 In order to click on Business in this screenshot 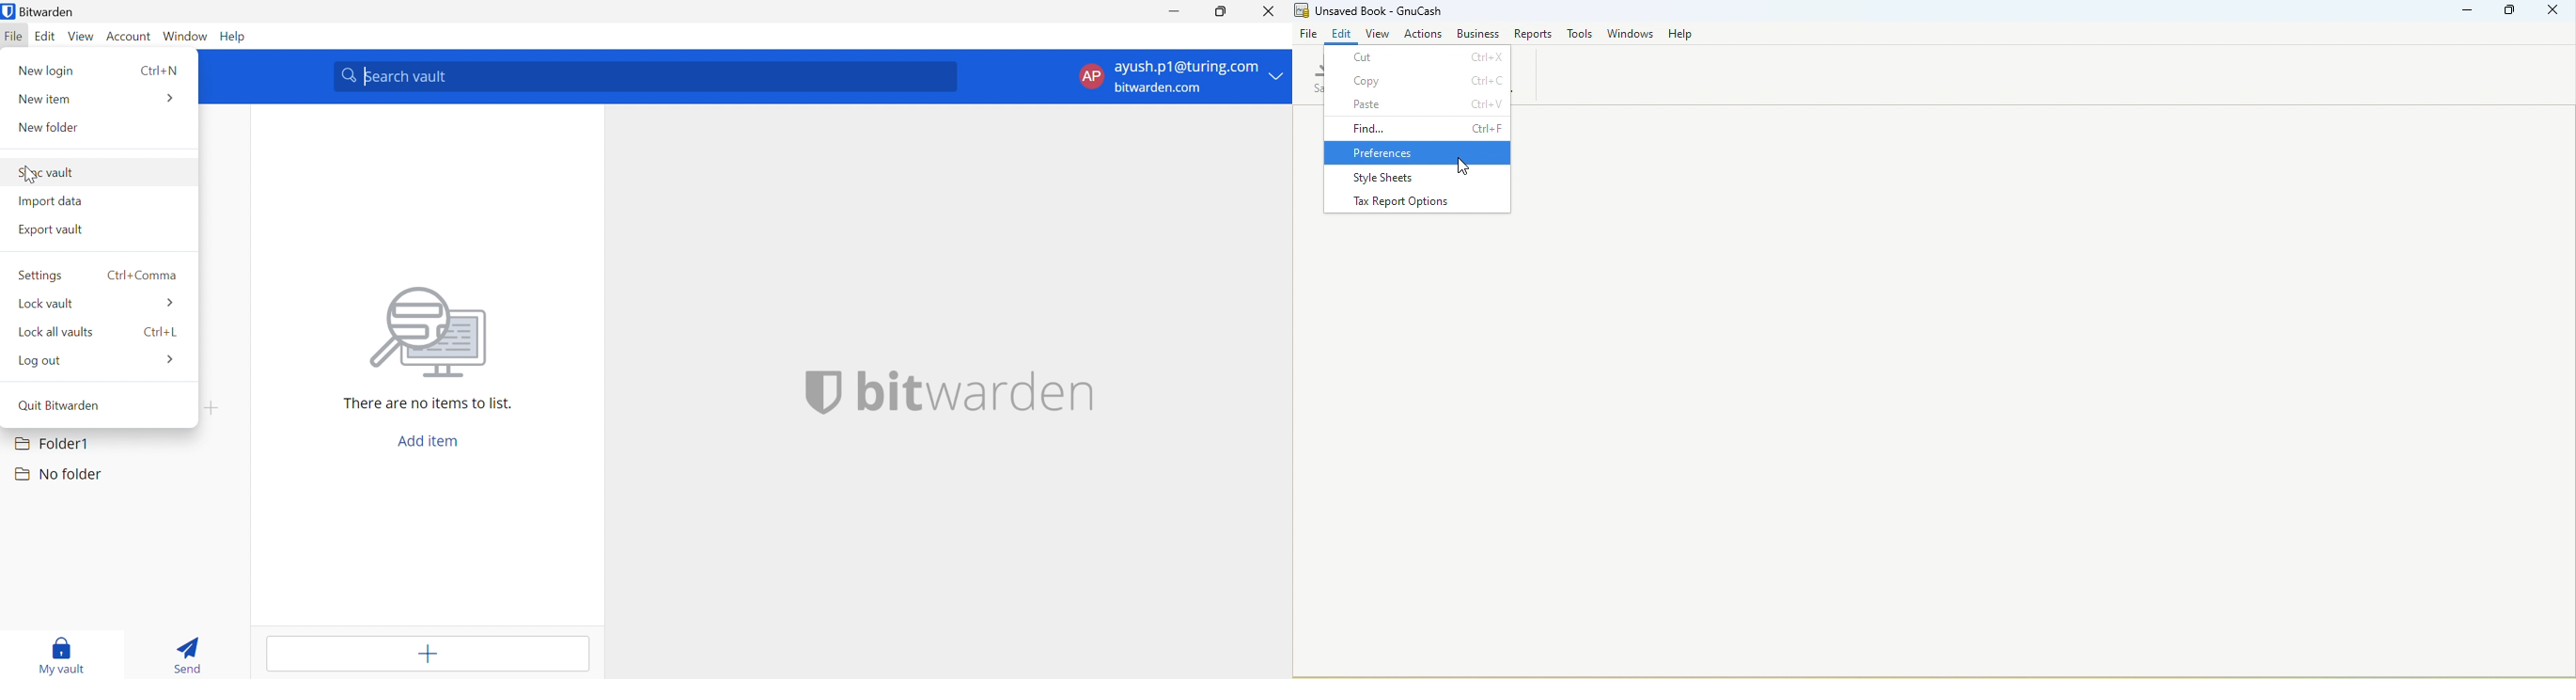, I will do `click(1476, 33)`.